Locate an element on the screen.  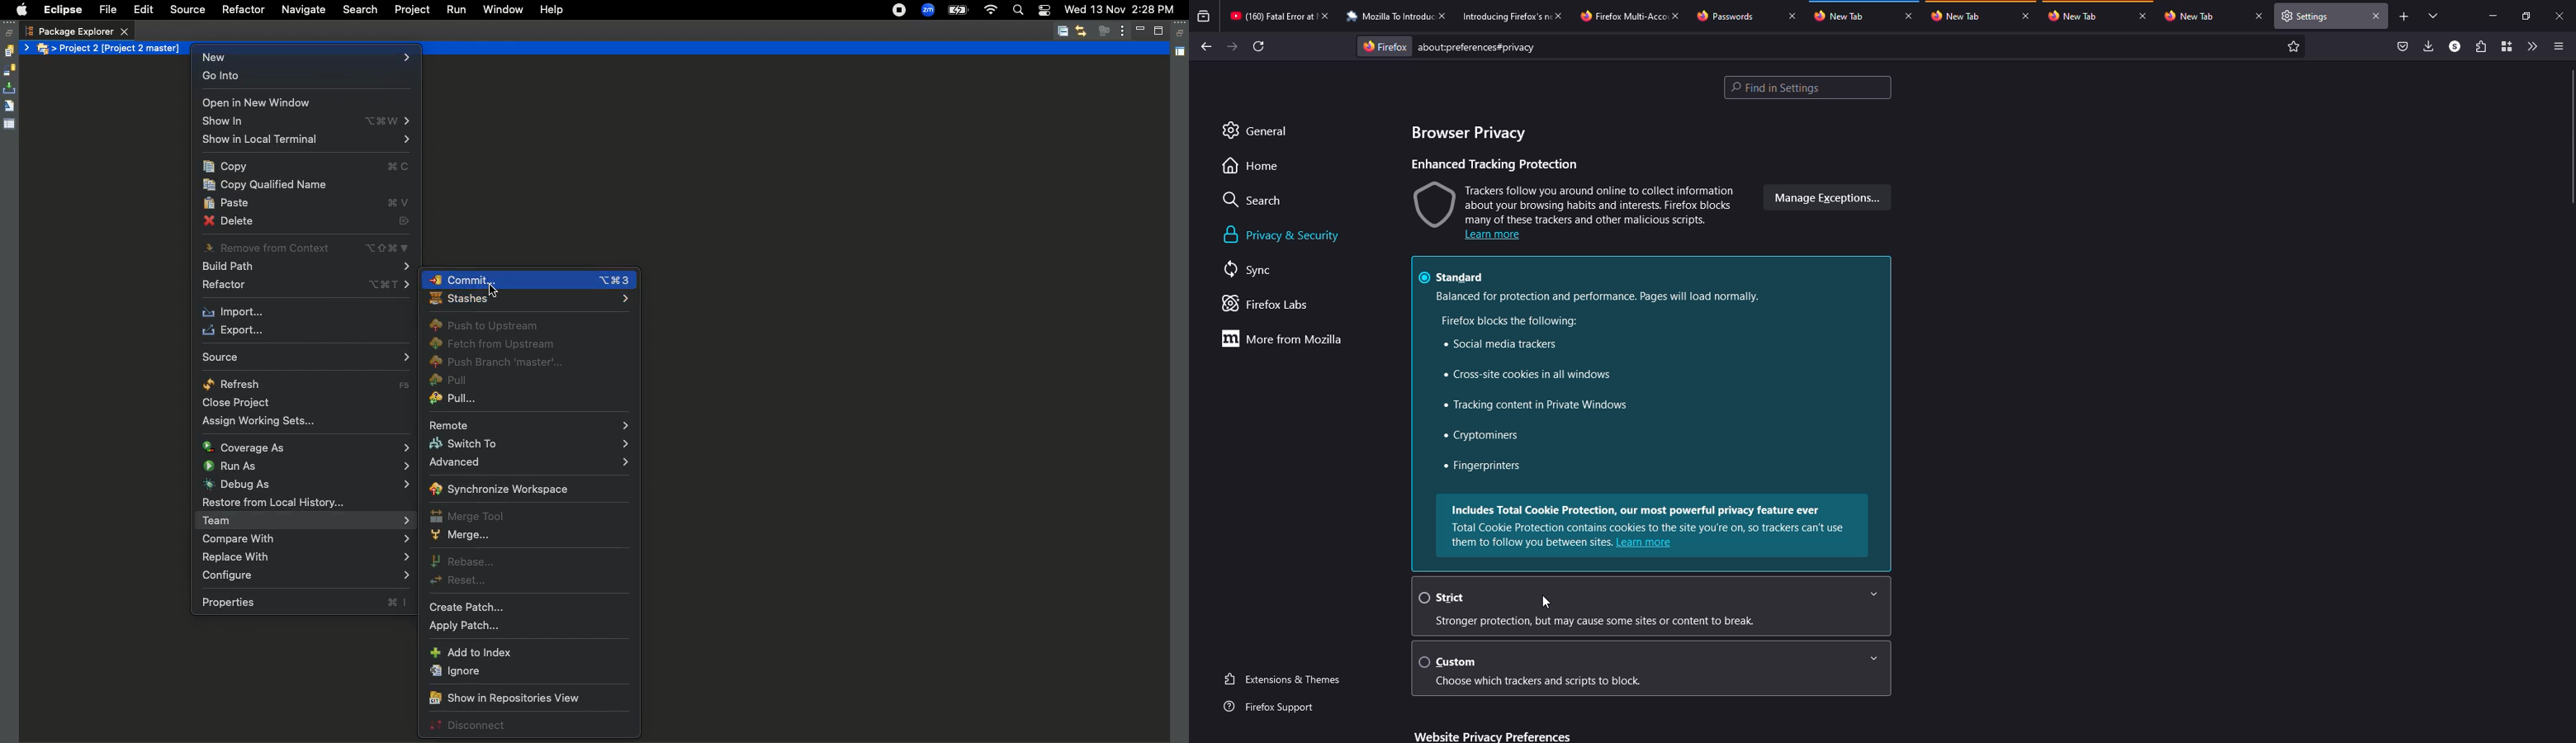
close is located at coordinates (2258, 16).